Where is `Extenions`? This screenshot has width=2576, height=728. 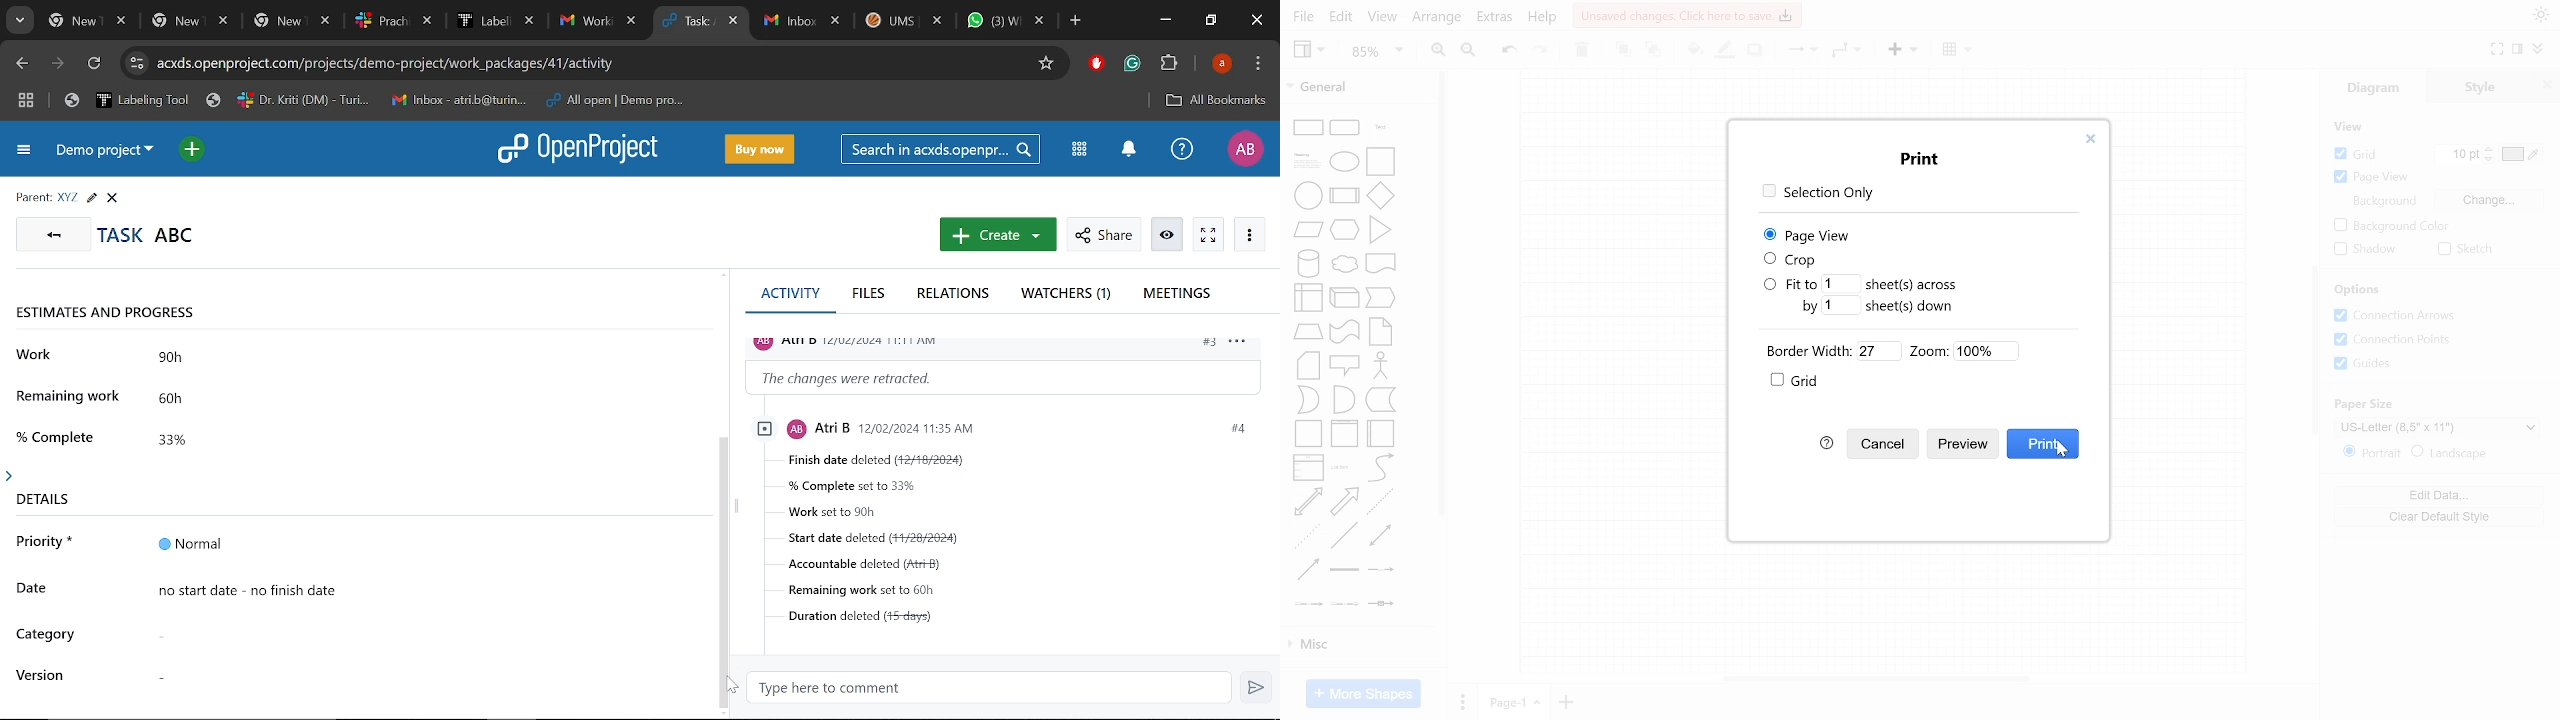 Extenions is located at coordinates (1169, 65).